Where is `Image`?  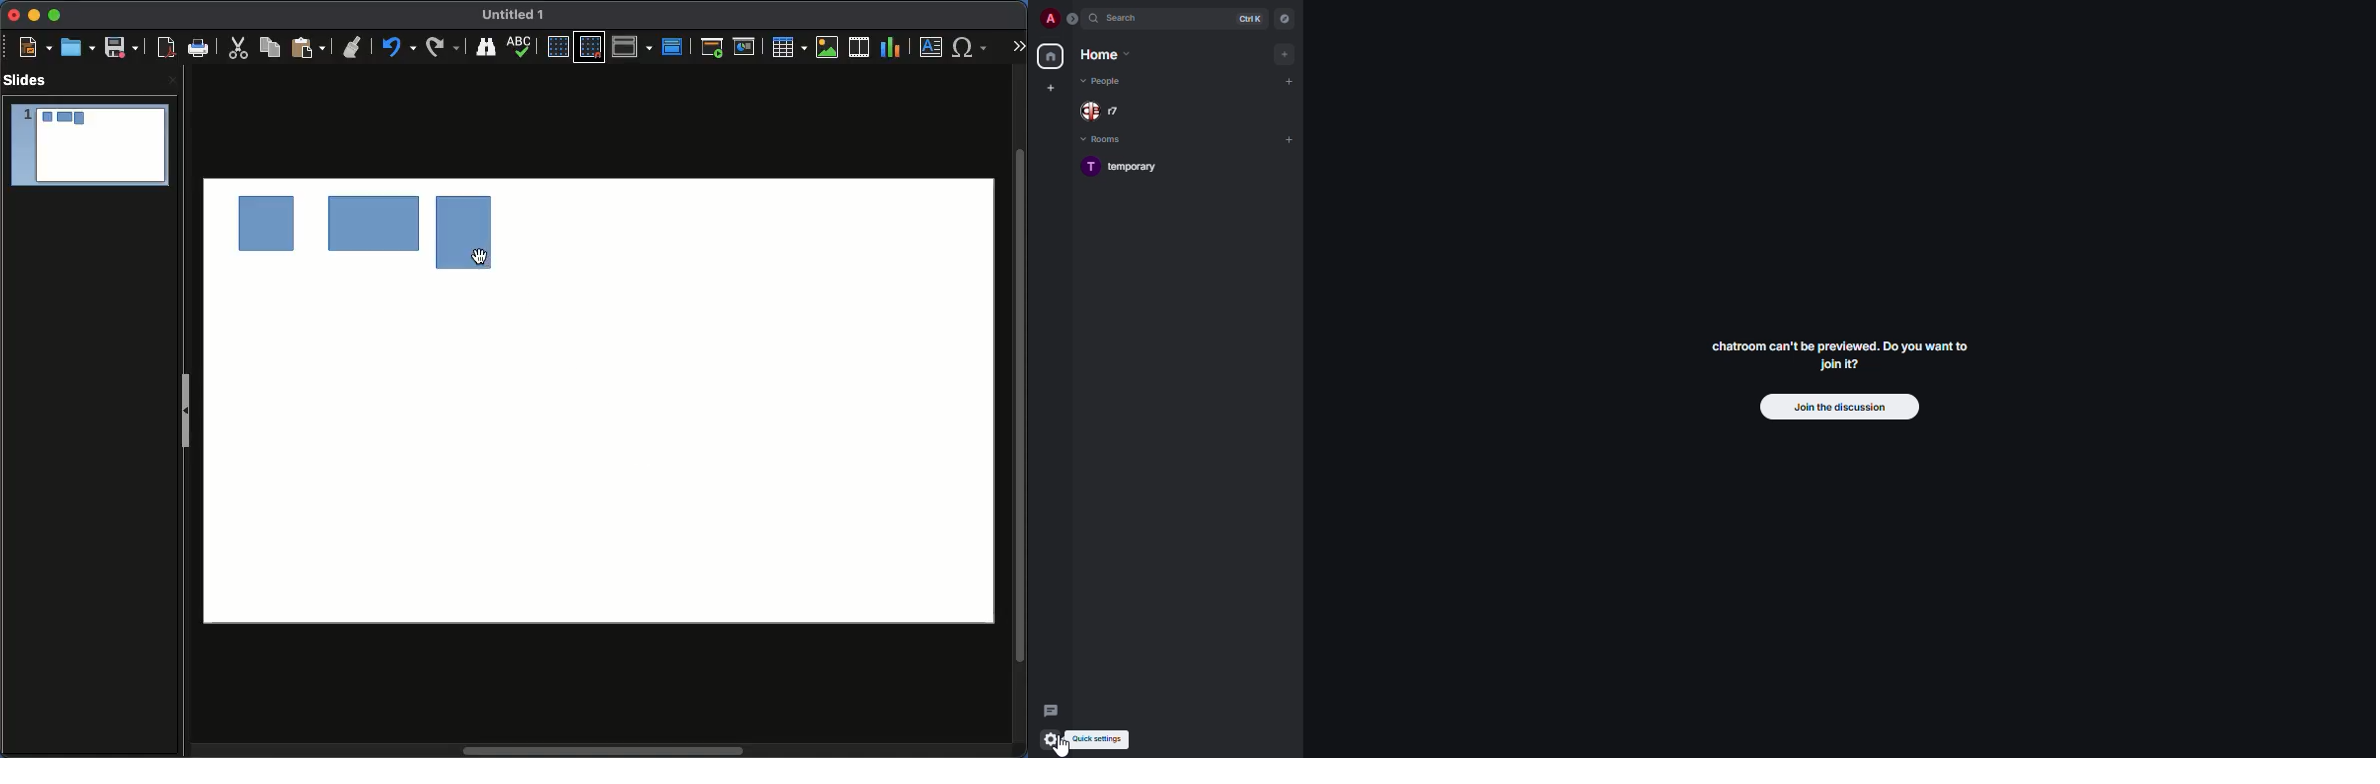 Image is located at coordinates (829, 48).